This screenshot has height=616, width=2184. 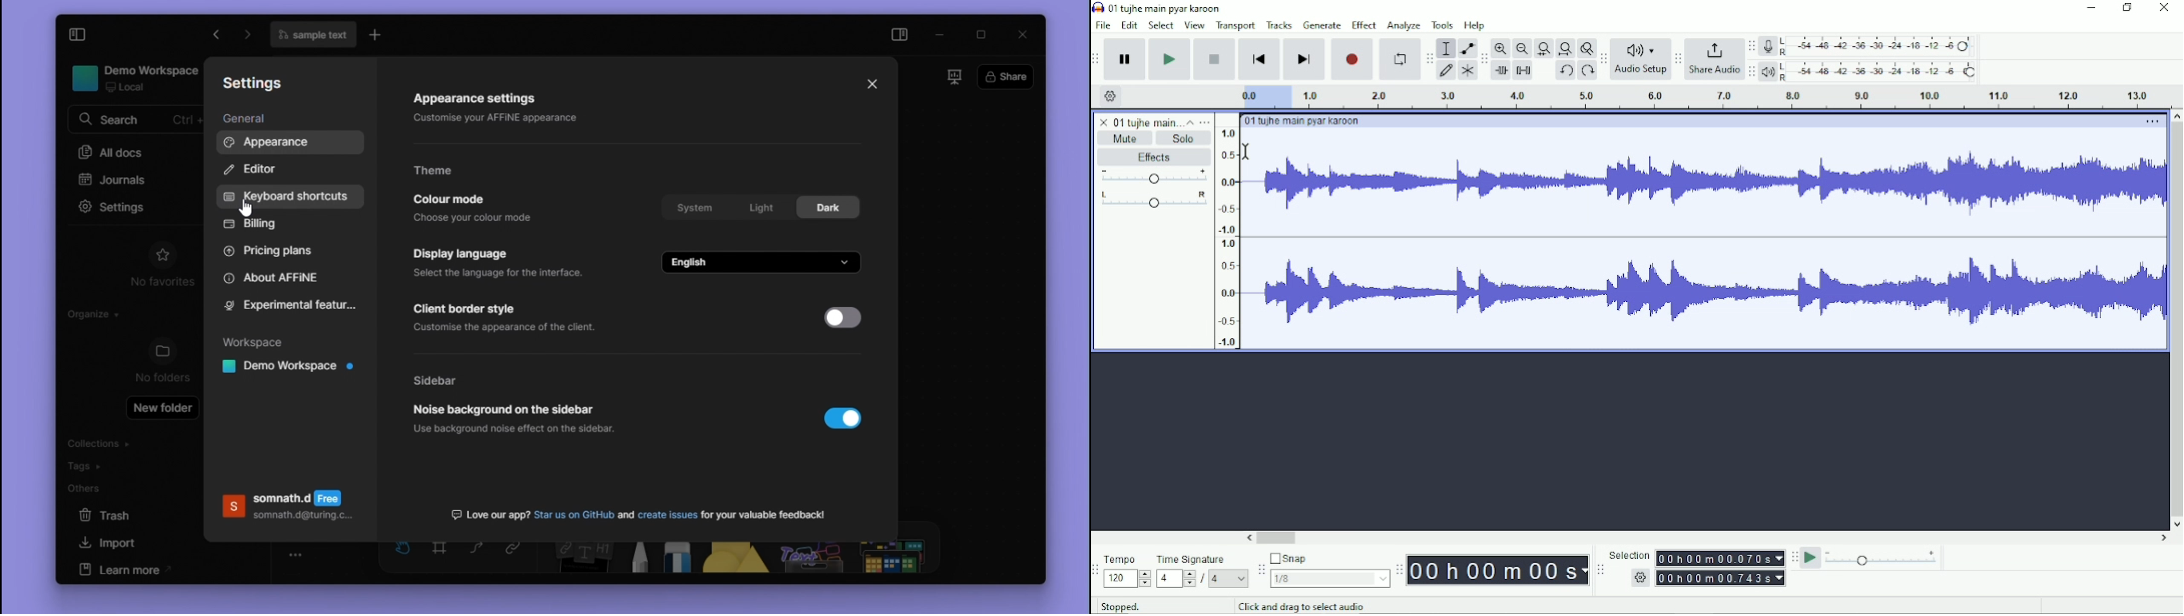 I want to click on Audio Setup, so click(x=1641, y=72).